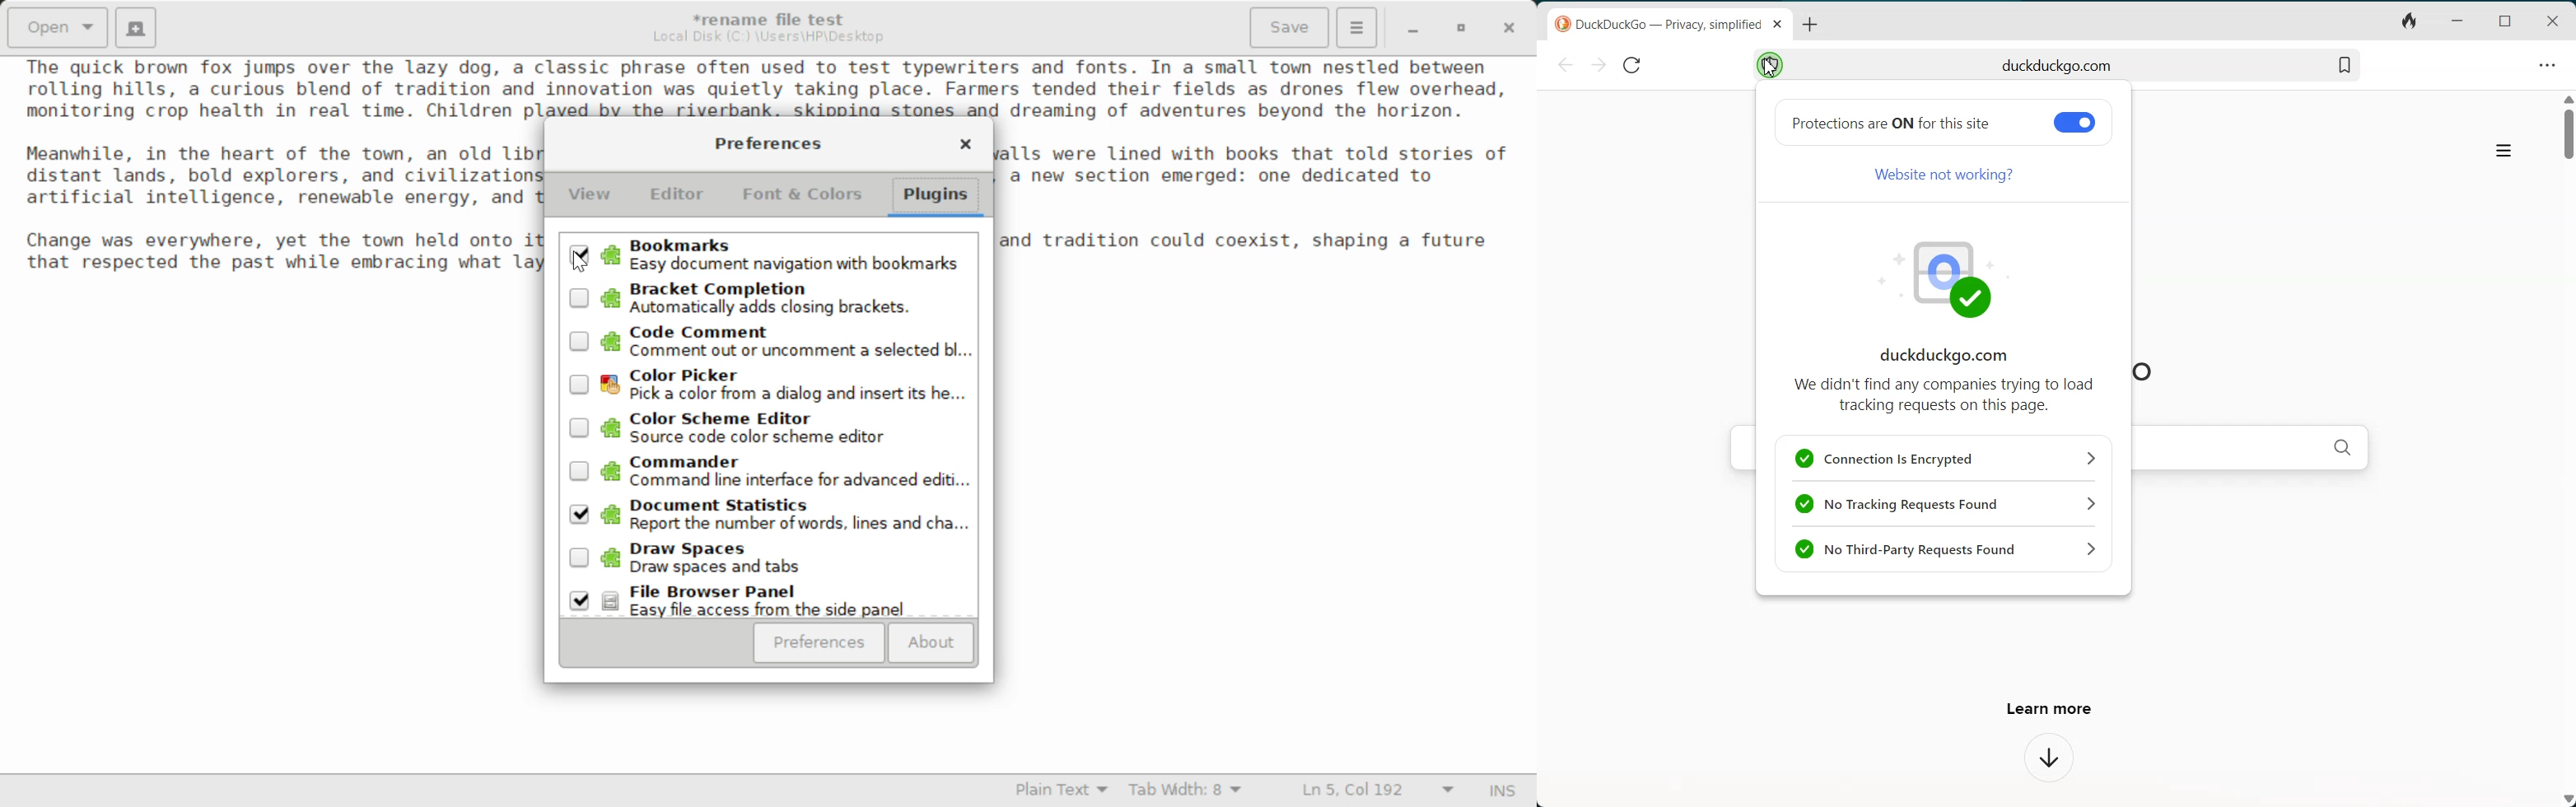  I want to click on Input Mode, so click(1503, 793).